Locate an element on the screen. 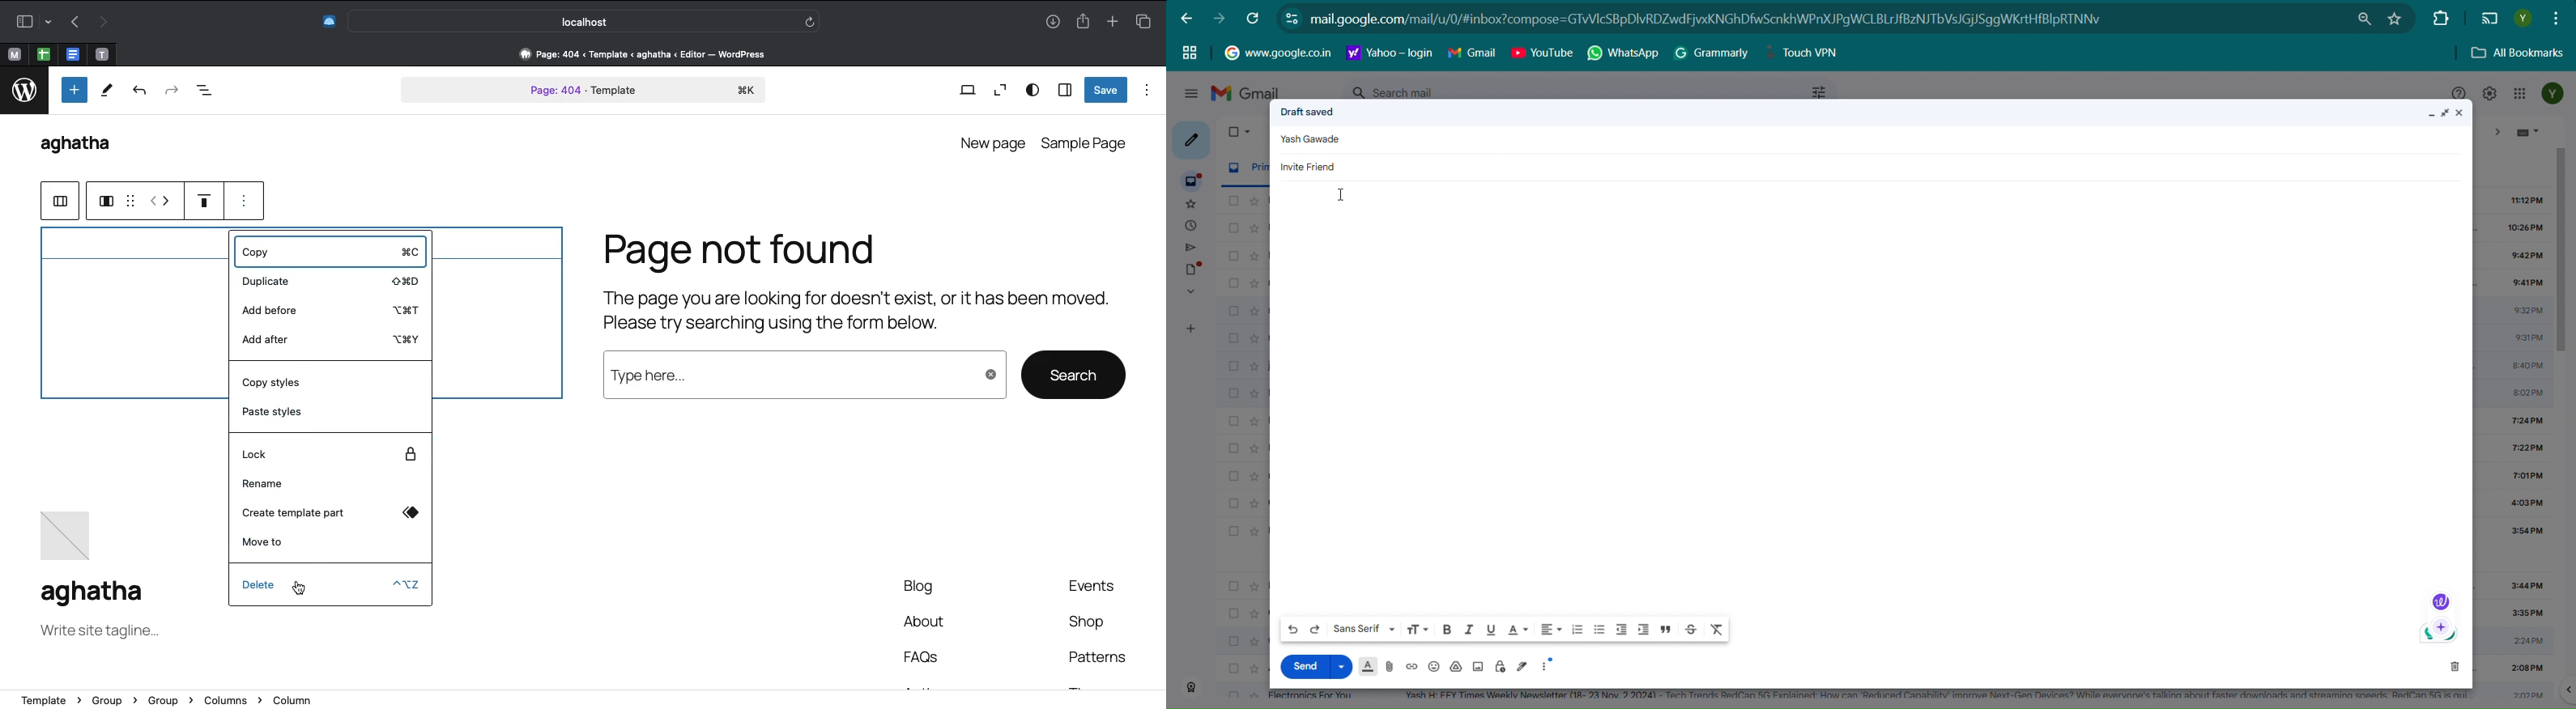 The width and height of the screenshot is (2576, 728). Invite friend is located at coordinates (1310, 166).